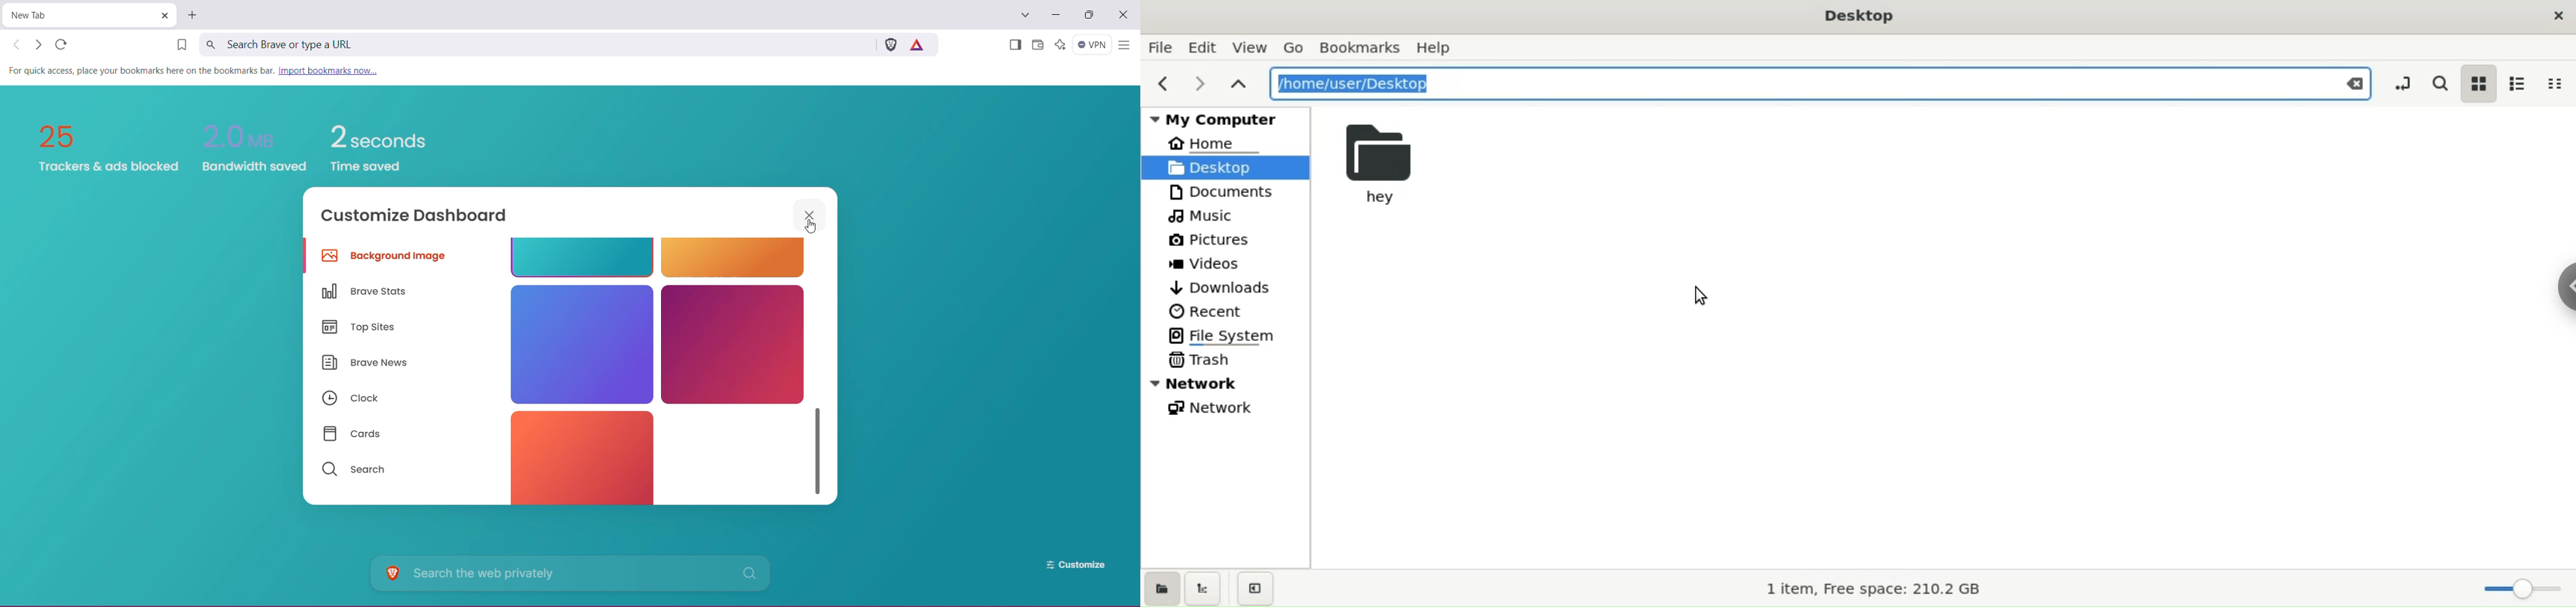 Image resolution: width=2576 pixels, height=616 pixels. Describe the element at coordinates (573, 573) in the screenshot. I see `Search the Web privately` at that location.